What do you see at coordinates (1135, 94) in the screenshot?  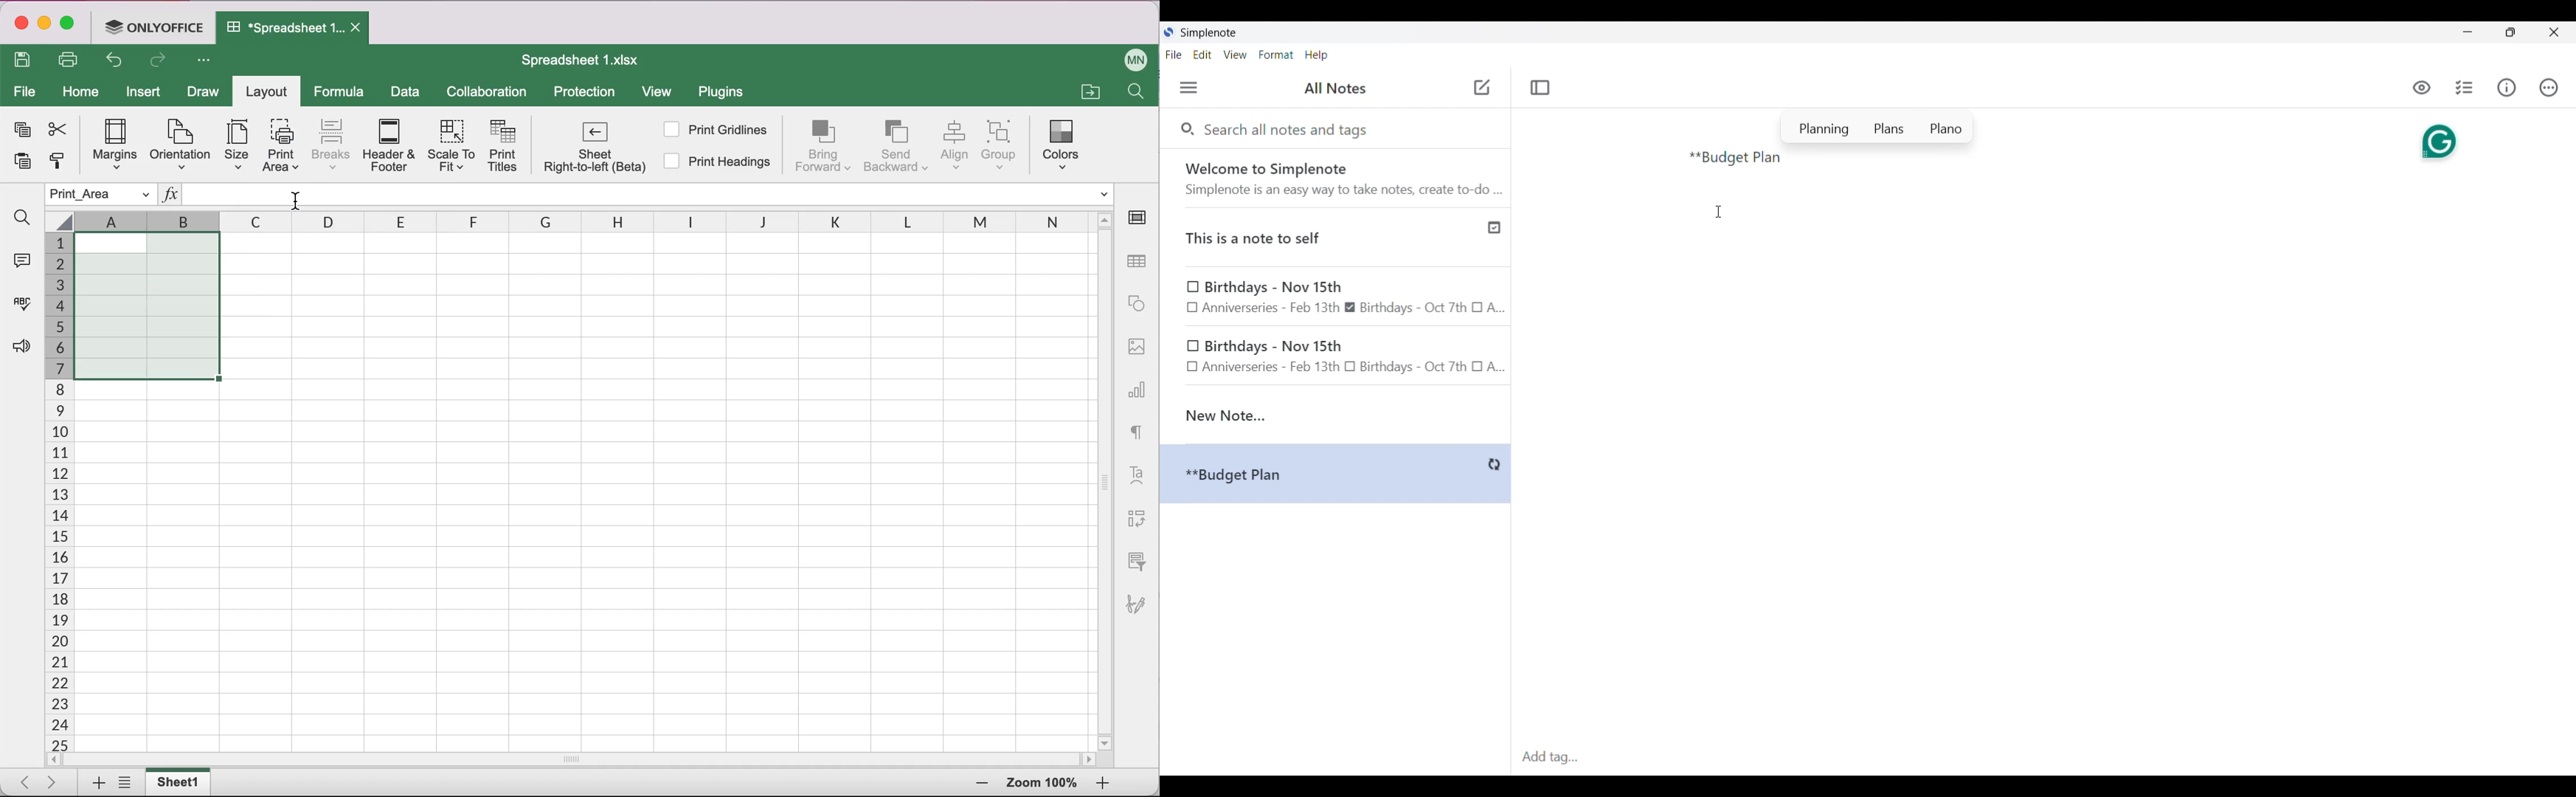 I see `Find` at bounding box center [1135, 94].